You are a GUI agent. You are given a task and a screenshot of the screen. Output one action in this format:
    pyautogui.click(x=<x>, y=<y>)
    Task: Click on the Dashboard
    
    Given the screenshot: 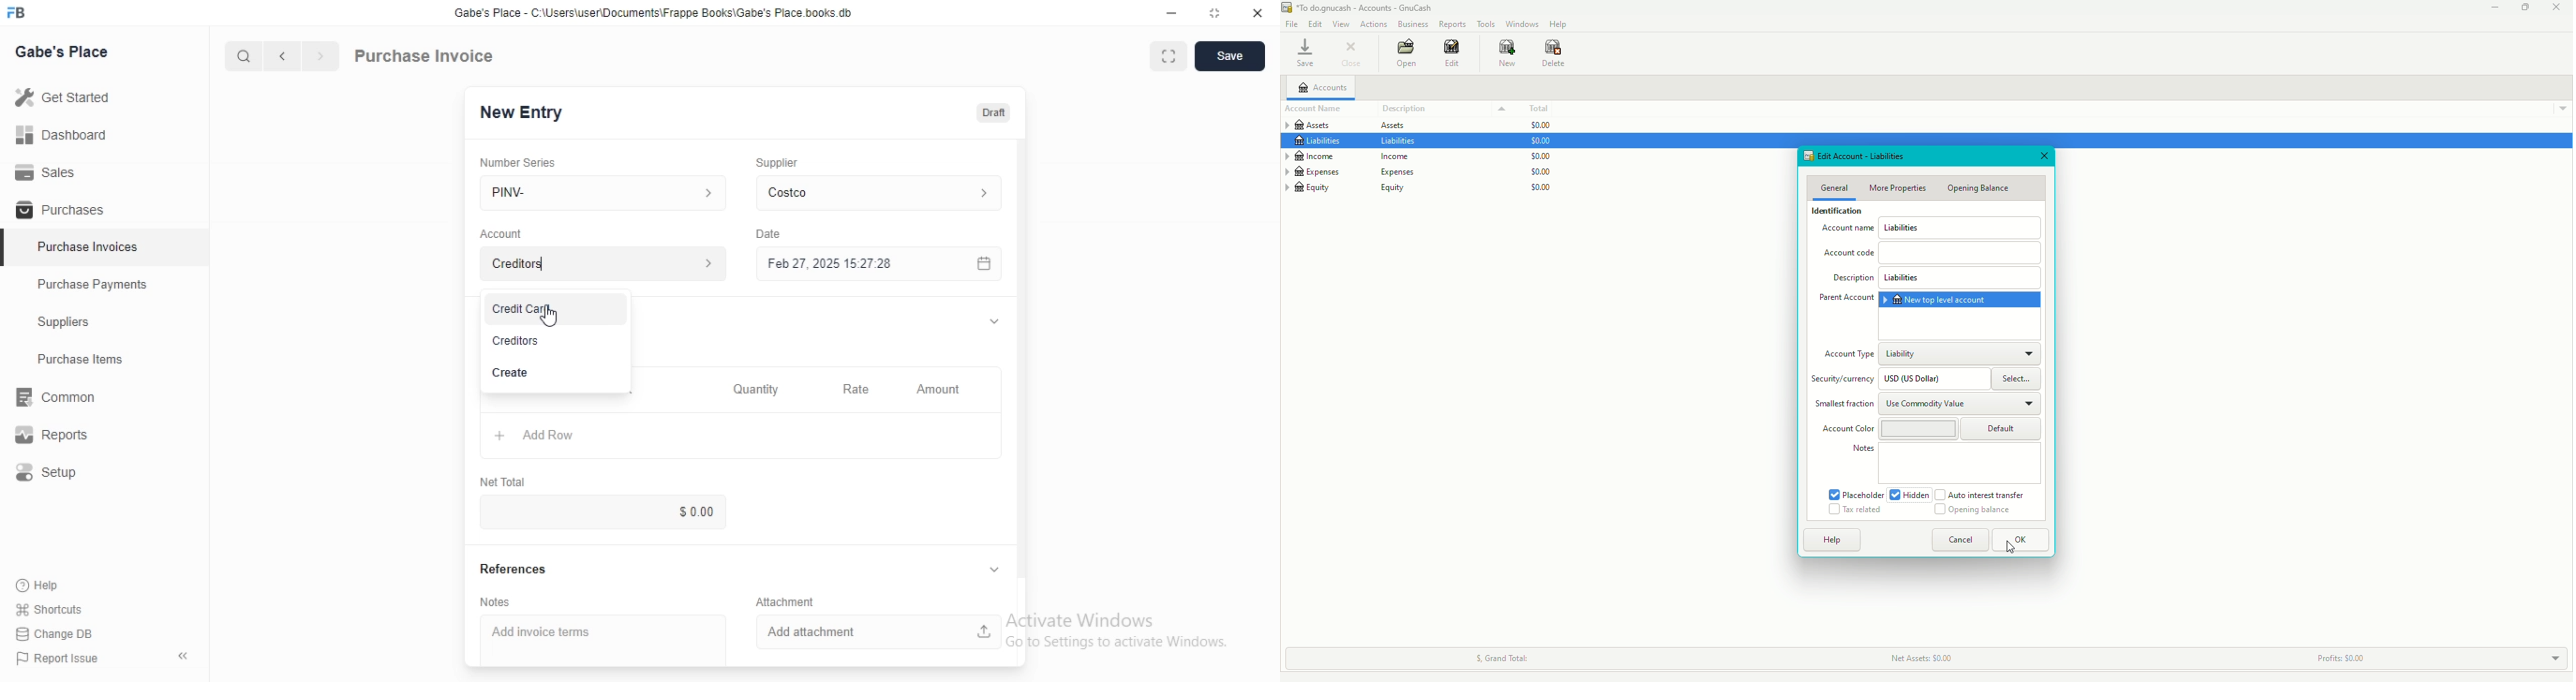 What is the action you would take?
    pyautogui.click(x=104, y=134)
    